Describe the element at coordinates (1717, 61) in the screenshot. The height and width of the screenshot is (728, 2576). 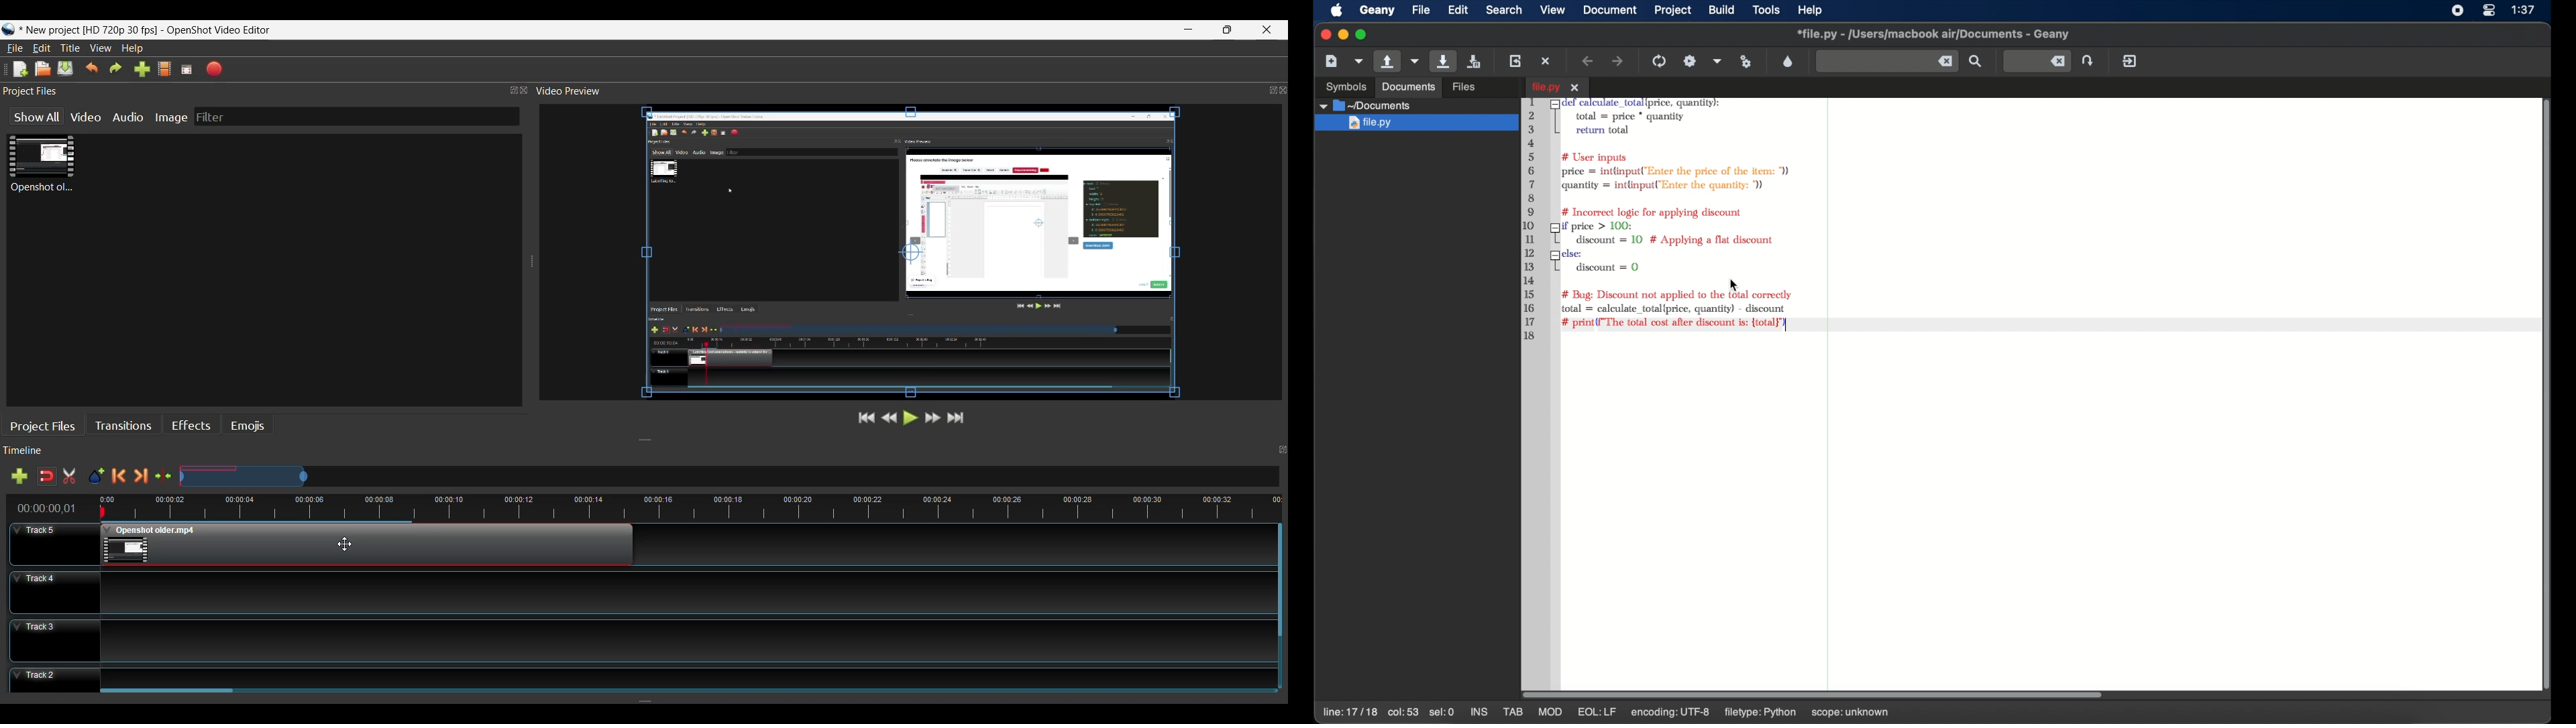
I see `choose more build actions` at that location.